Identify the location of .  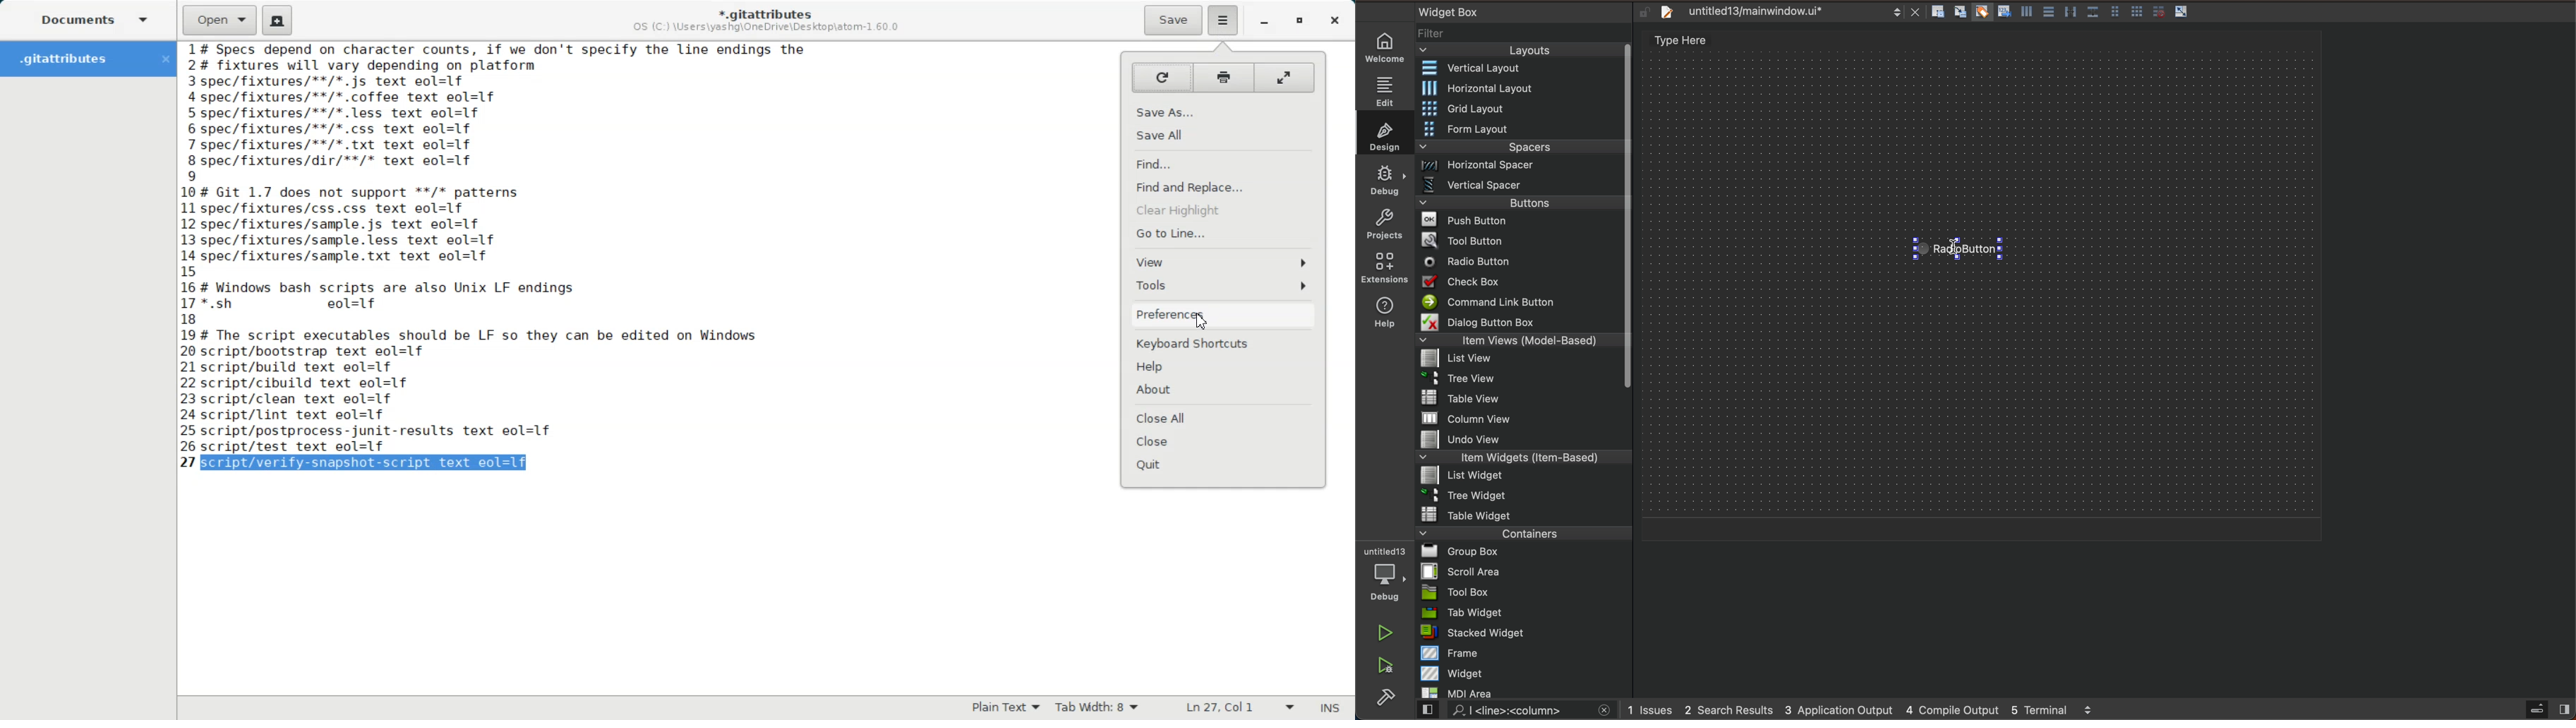
(2070, 12).